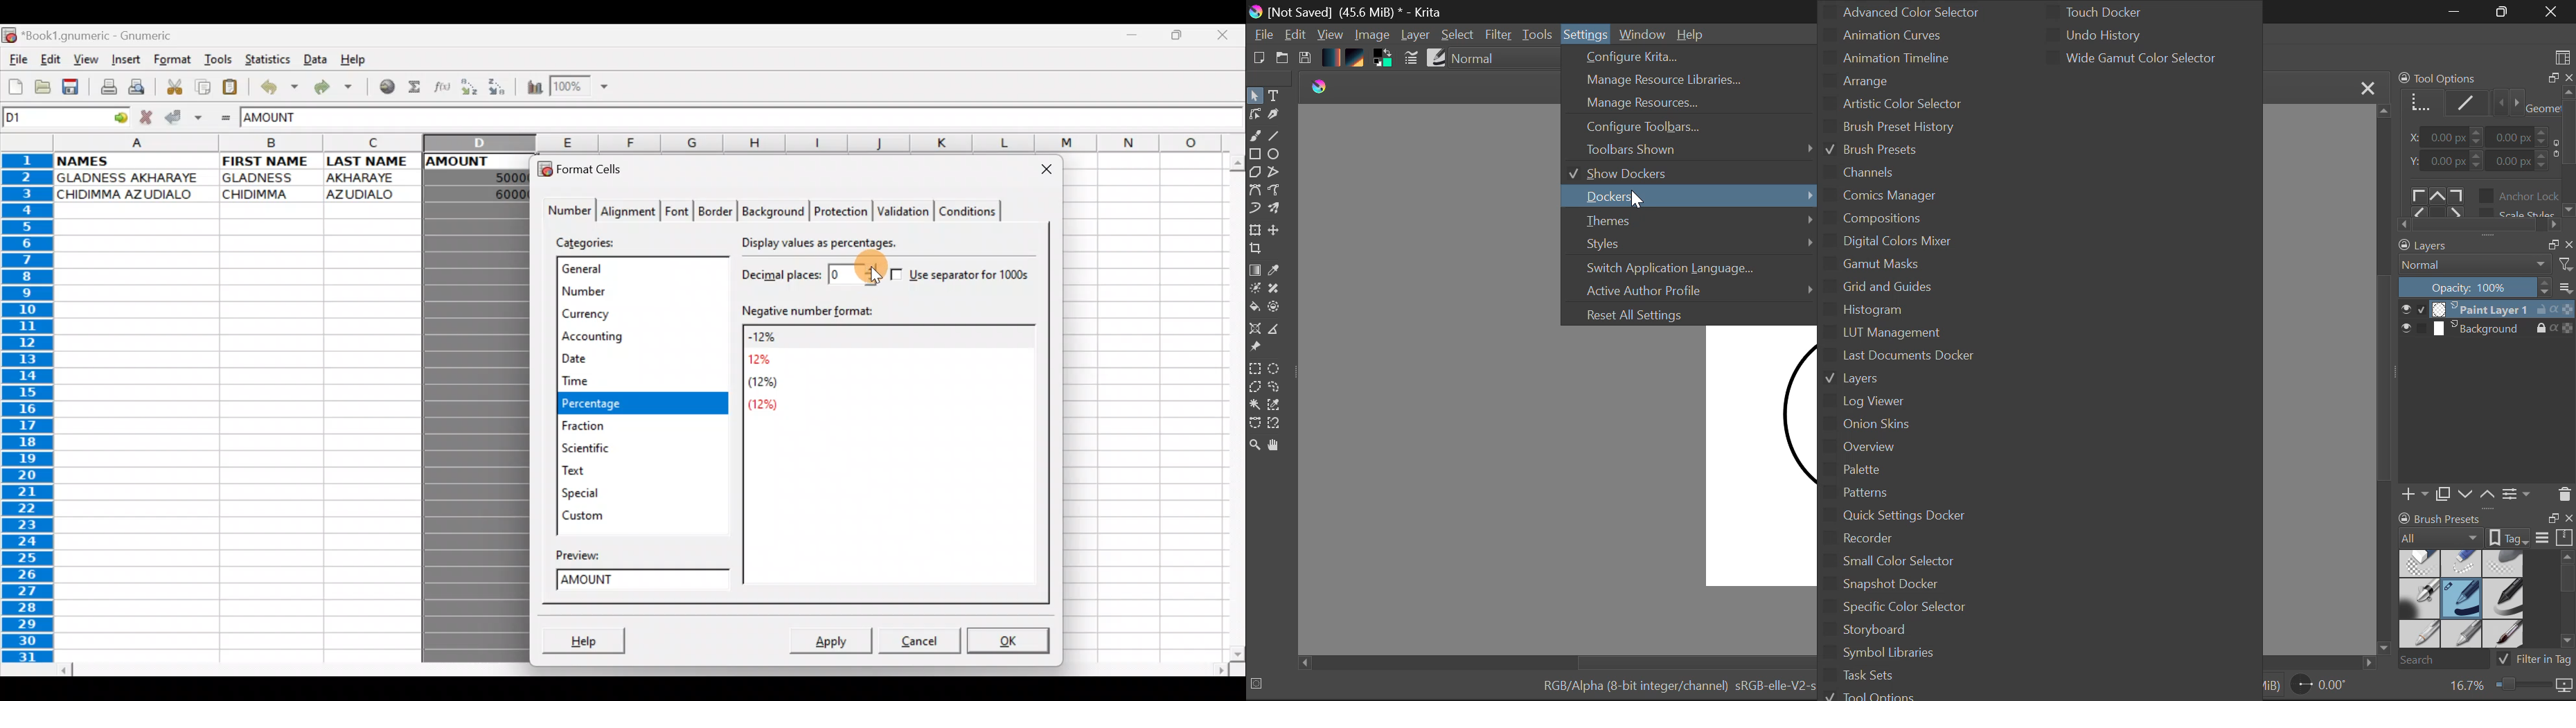 This screenshot has width=2576, height=728. I want to click on Tool Options, so click(1887, 695).